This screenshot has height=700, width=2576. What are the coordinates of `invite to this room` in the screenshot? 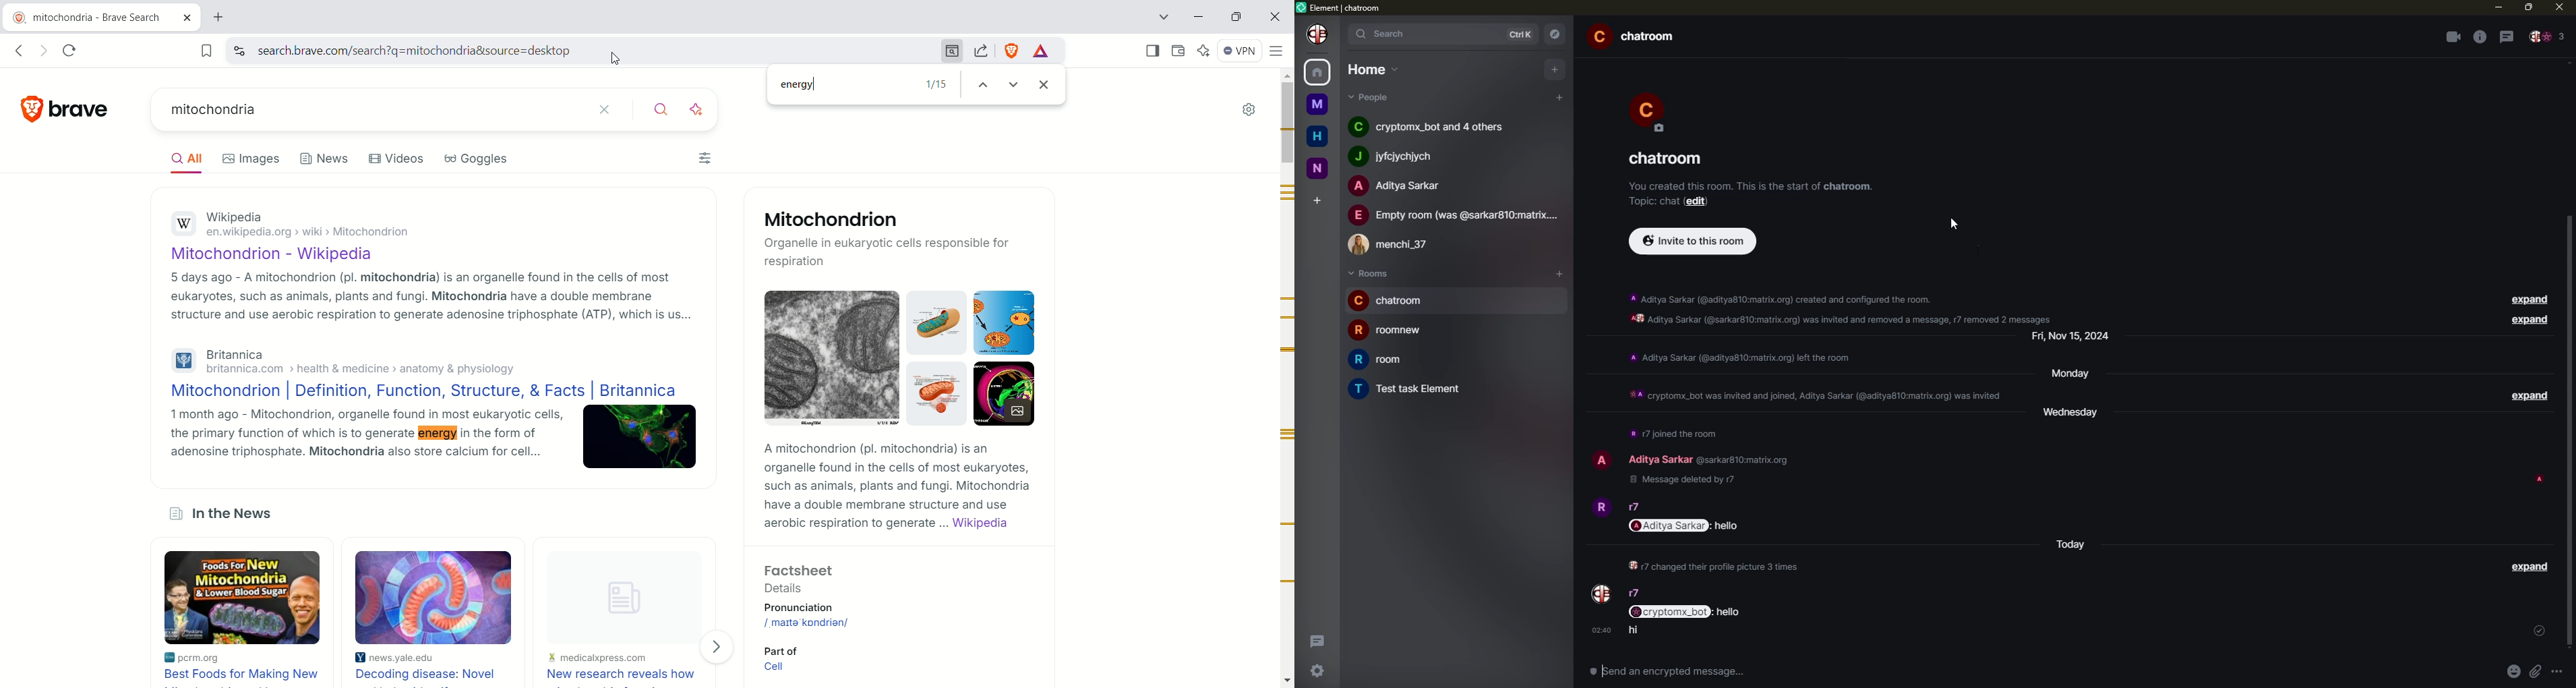 It's located at (1692, 242).